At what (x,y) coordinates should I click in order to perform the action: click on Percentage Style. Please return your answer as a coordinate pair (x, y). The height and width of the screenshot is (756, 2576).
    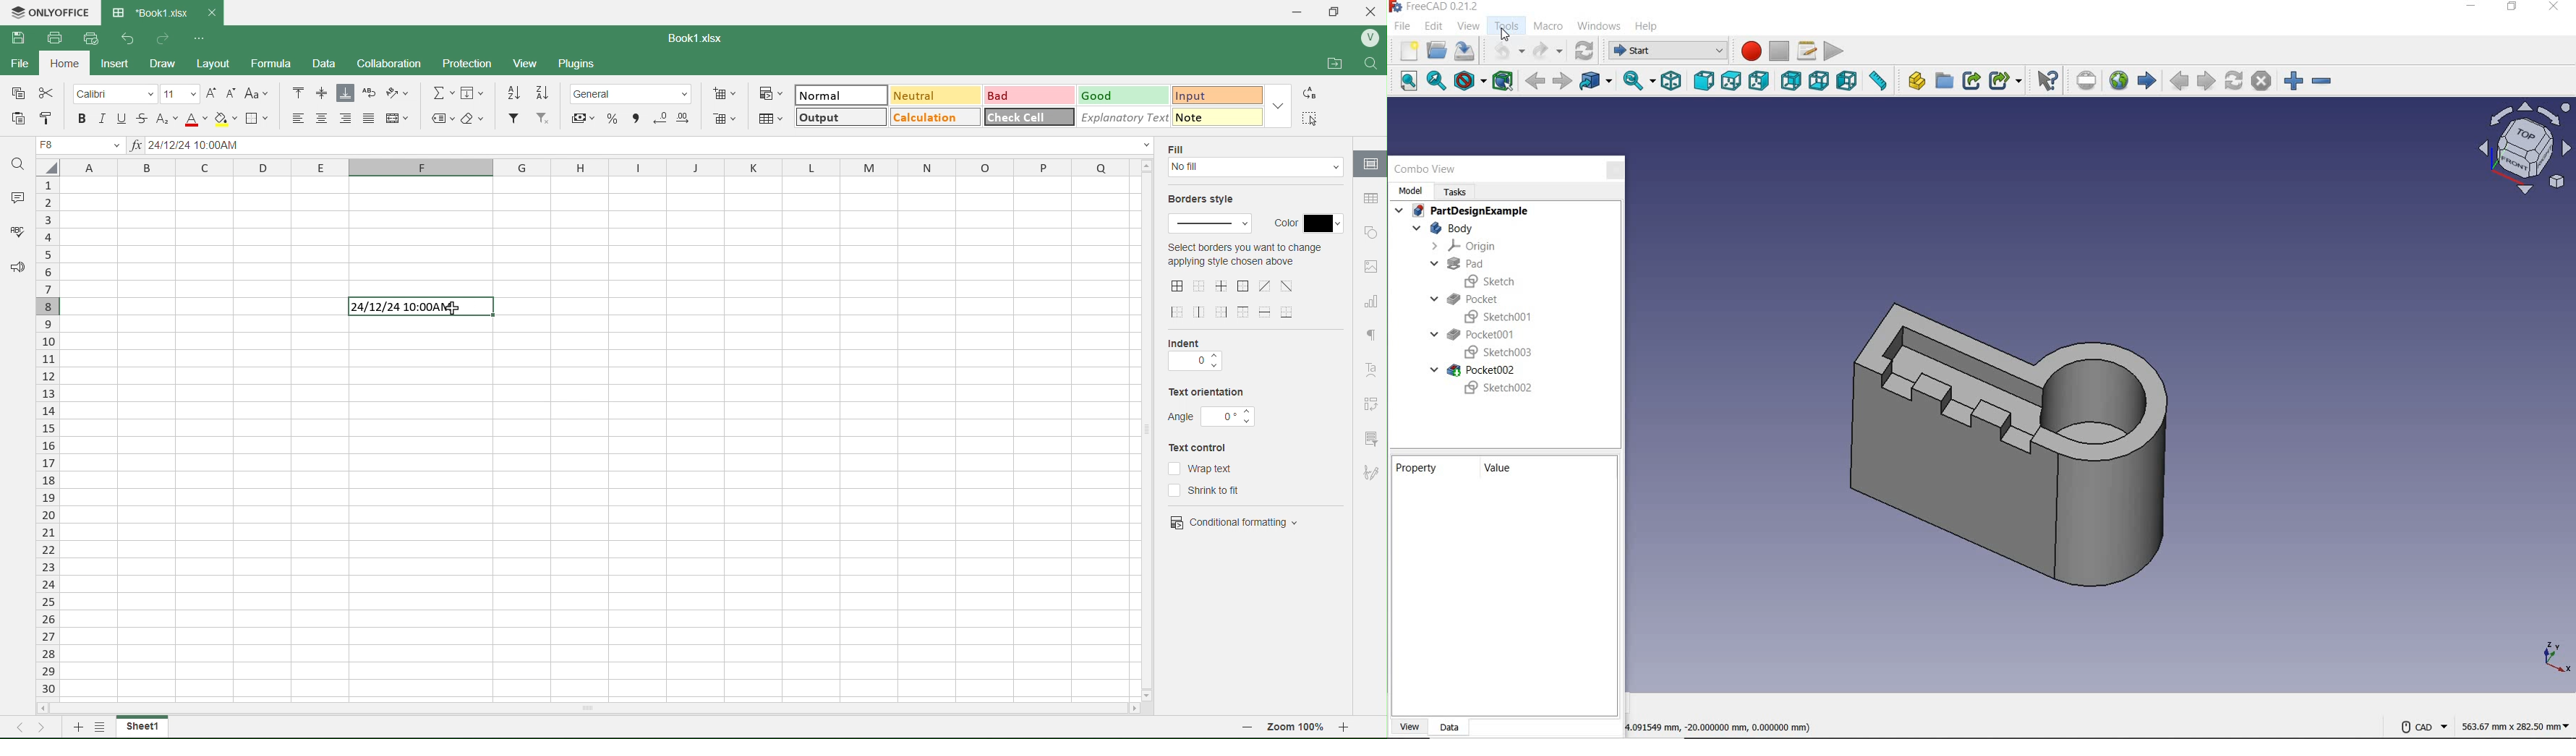
    Looking at the image, I should click on (610, 119).